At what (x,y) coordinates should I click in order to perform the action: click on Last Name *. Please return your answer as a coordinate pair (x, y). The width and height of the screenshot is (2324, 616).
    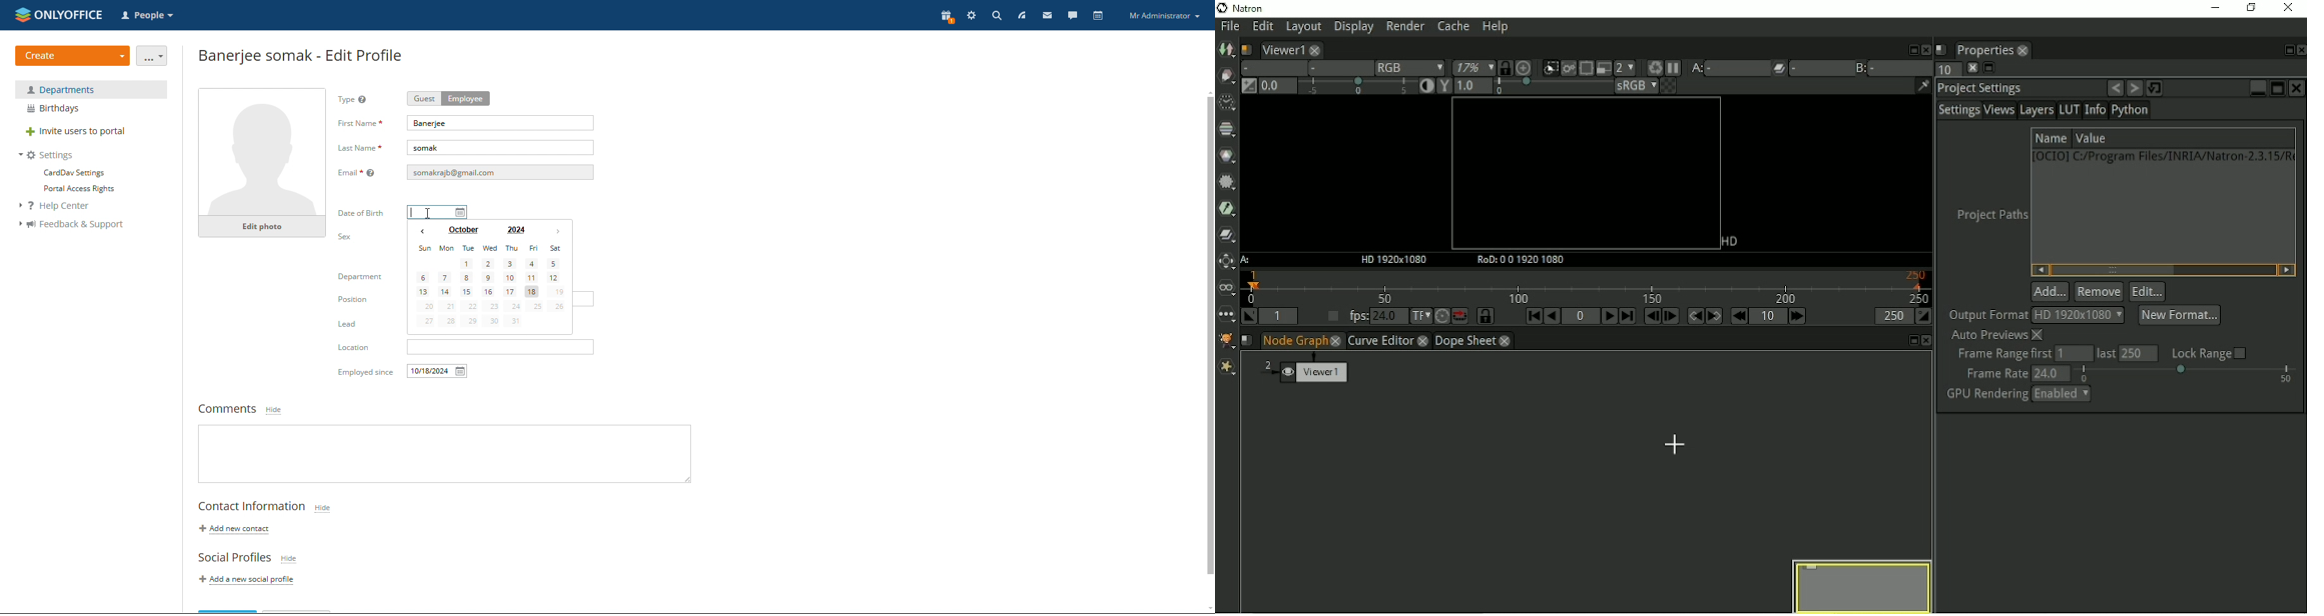
    Looking at the image, I should click on (360, 149).